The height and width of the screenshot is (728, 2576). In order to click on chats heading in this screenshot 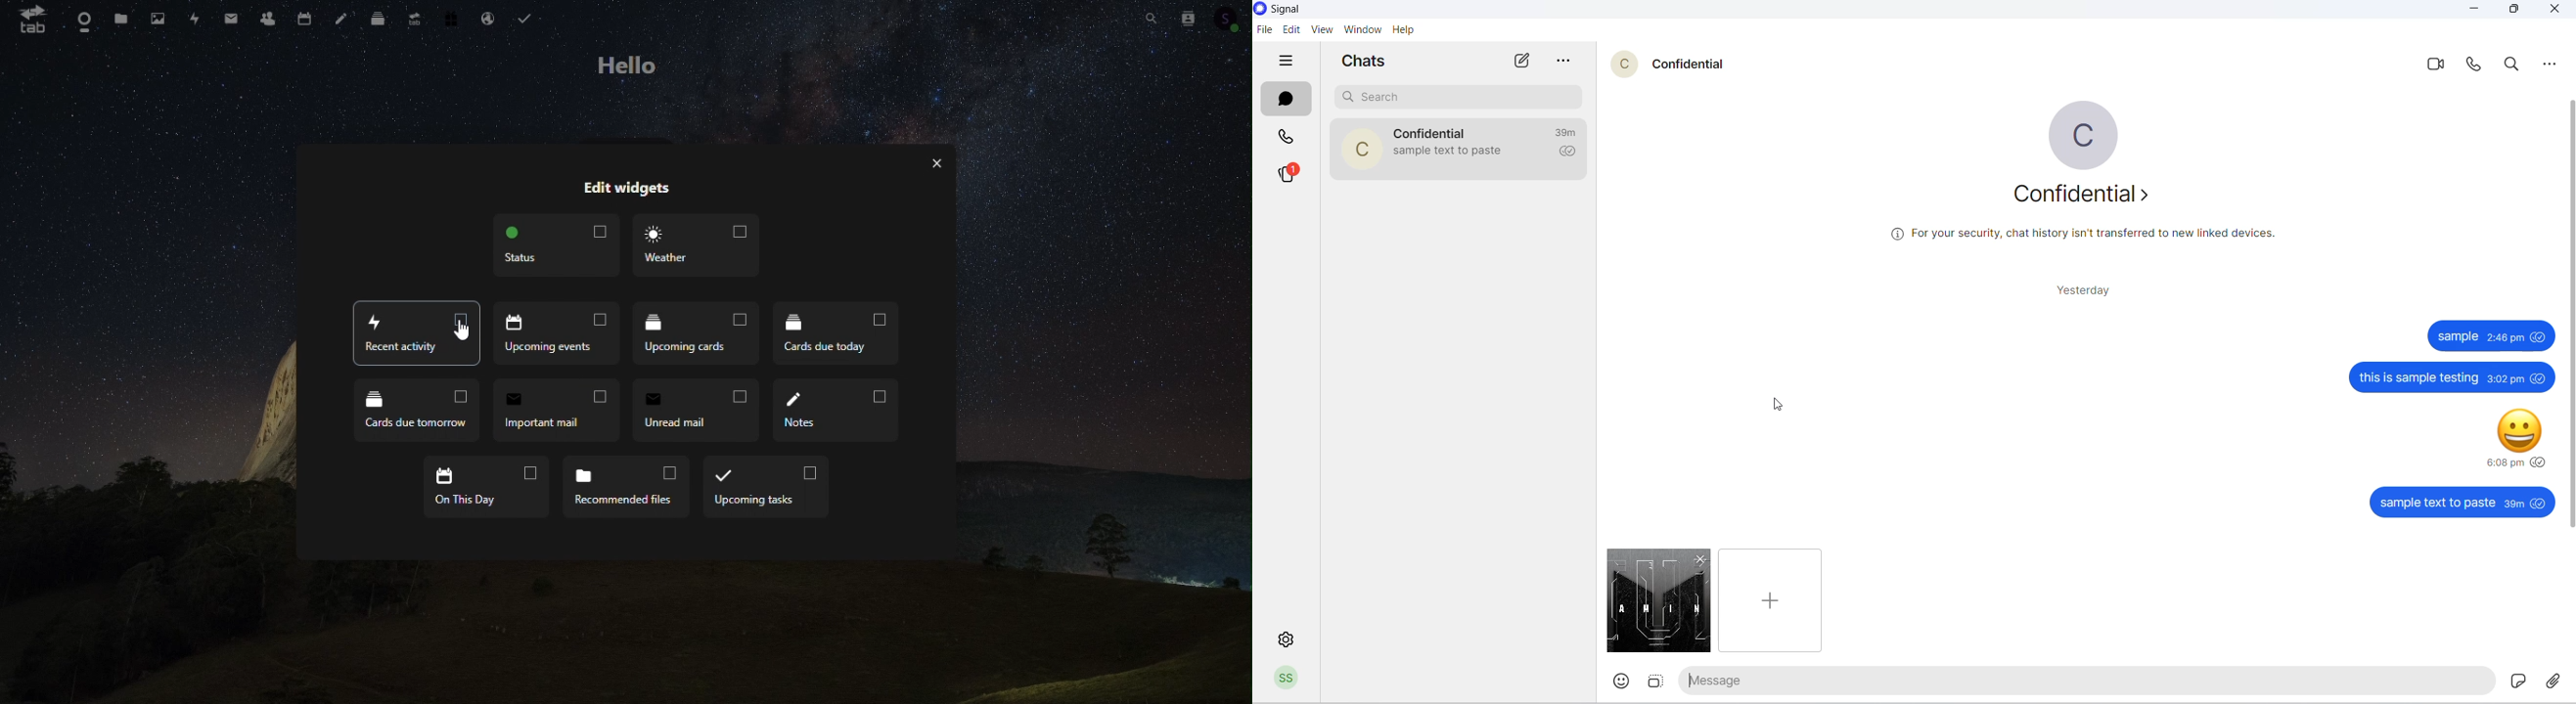, I will do `click(1367, 59)`.